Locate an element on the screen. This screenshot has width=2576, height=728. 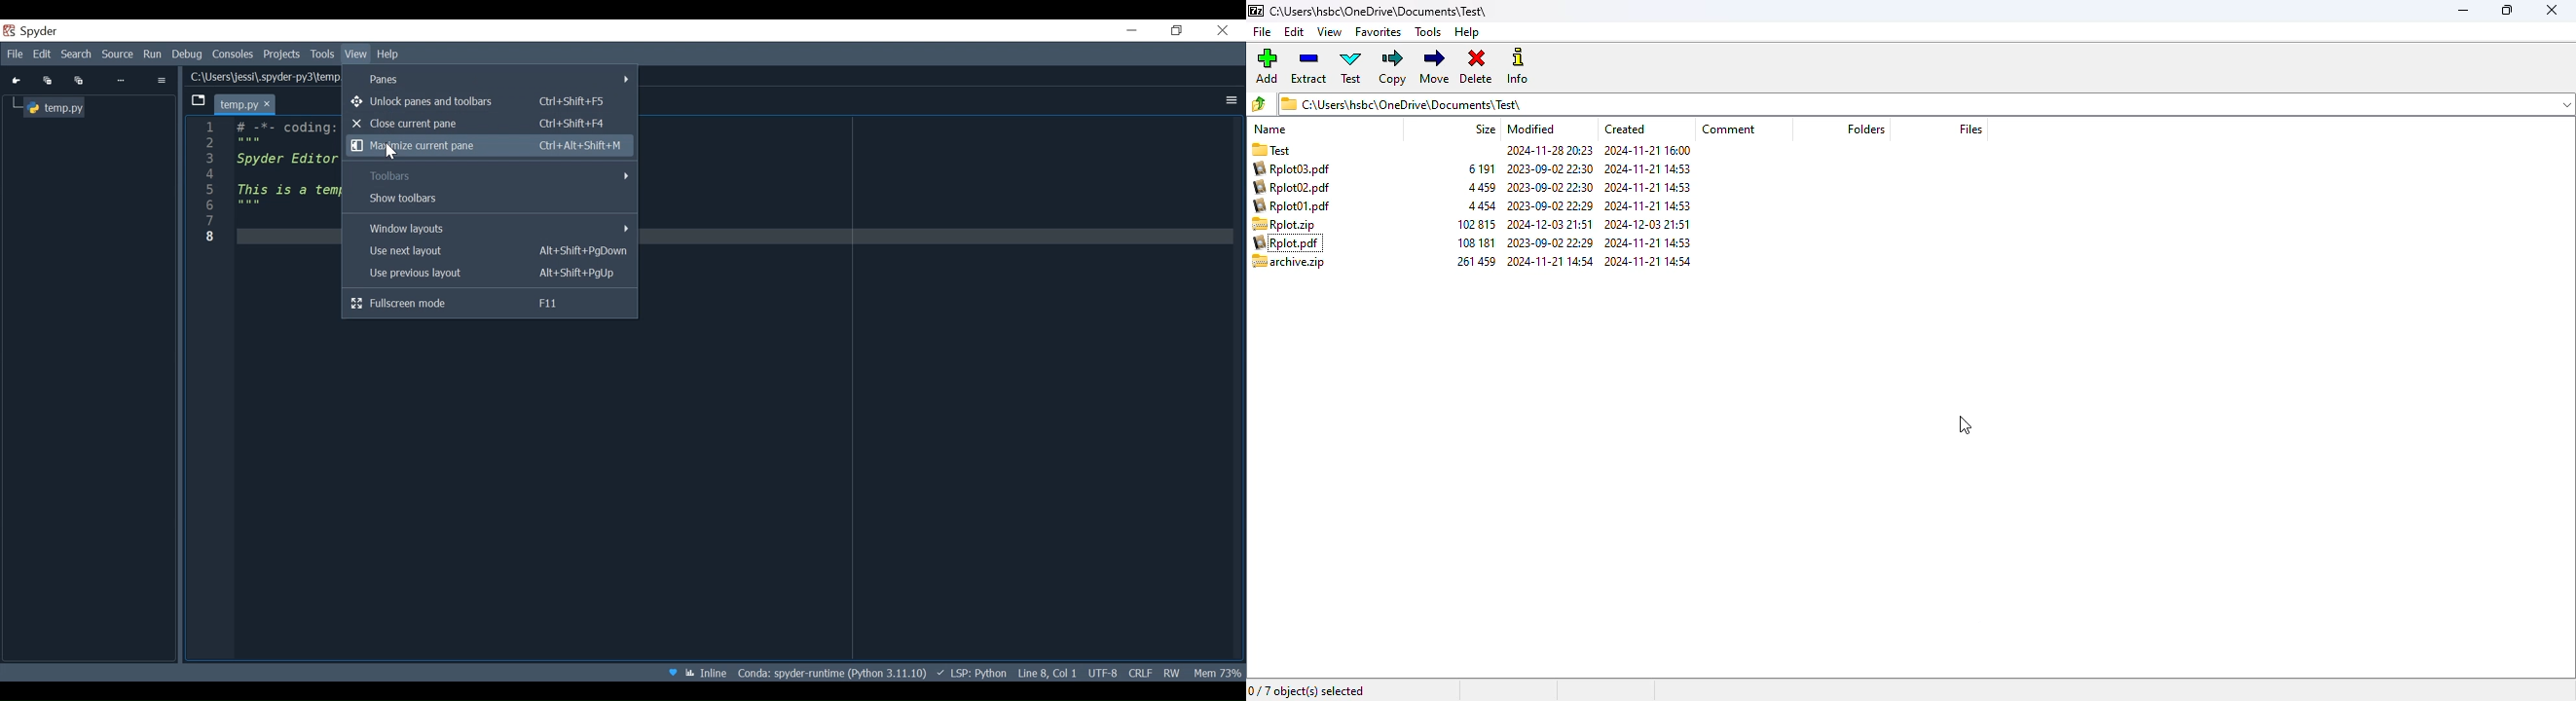
Tools is located at coordinates (323, 55).